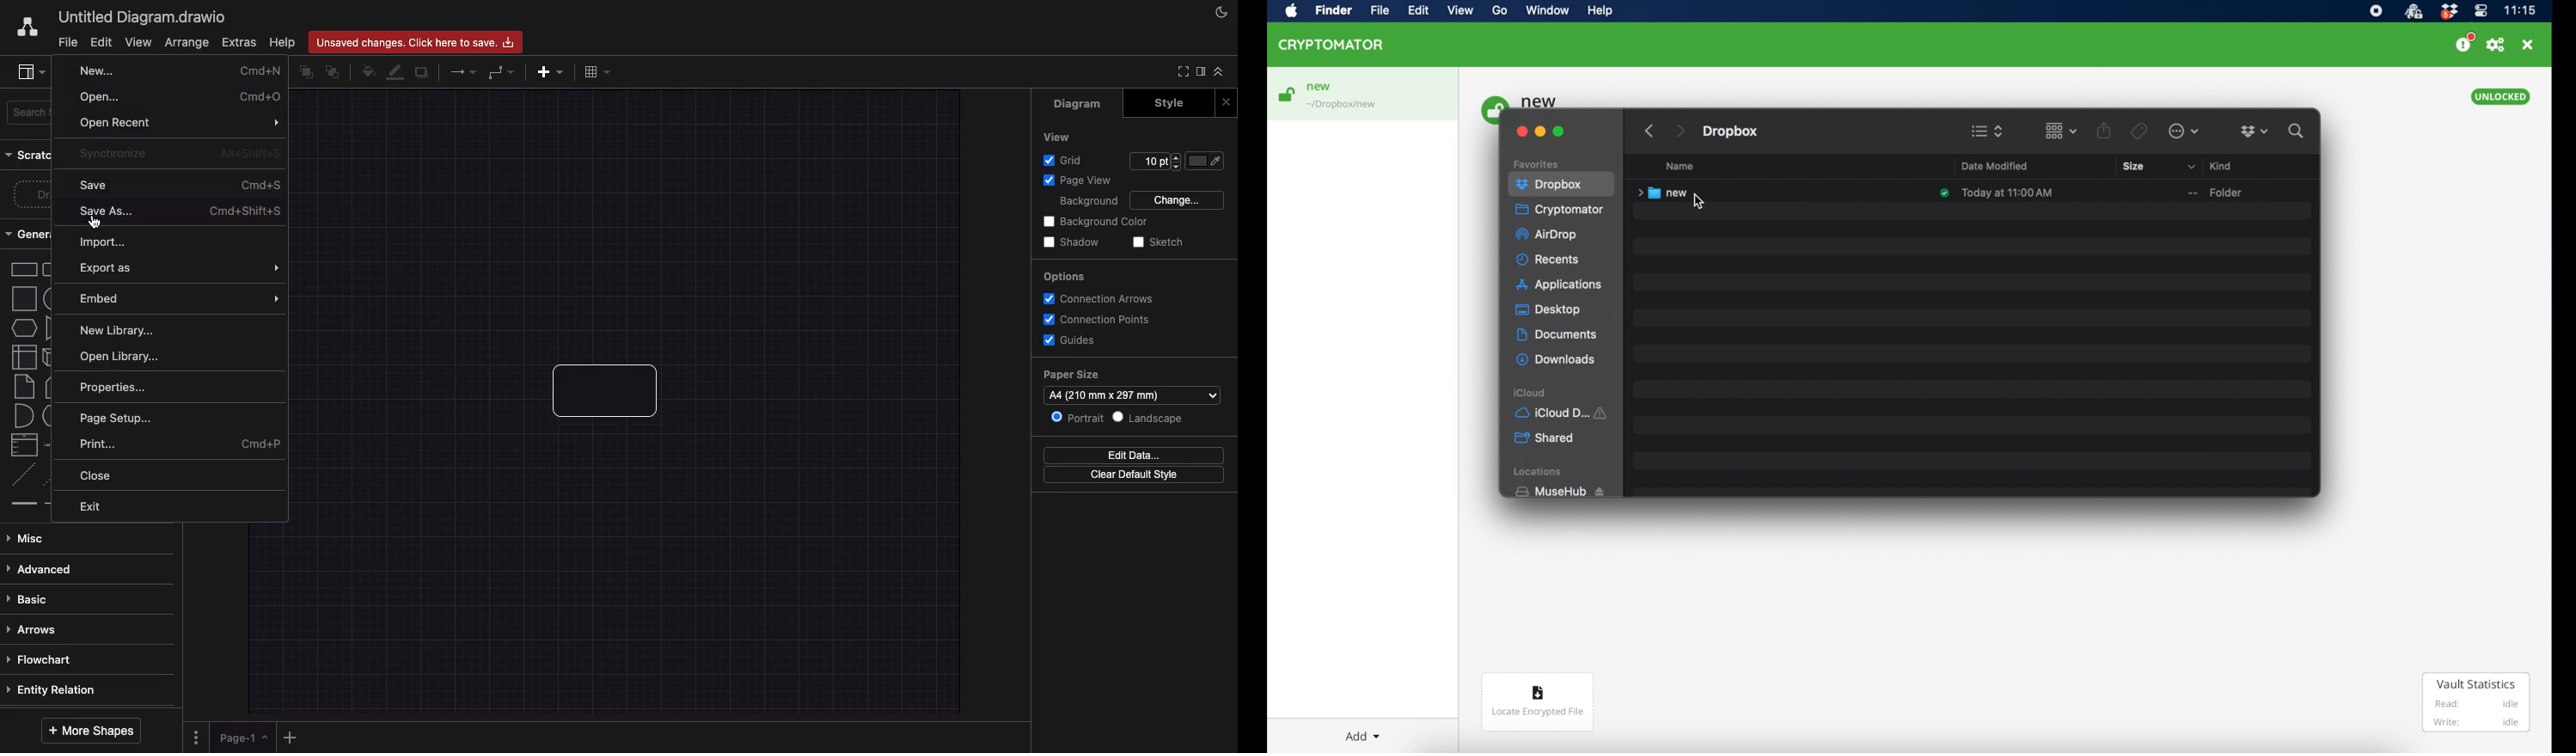 The width and height of the screenshot is (2576, 756). I want to click on Unsaved changes. Click here to save., so click(415, 41).